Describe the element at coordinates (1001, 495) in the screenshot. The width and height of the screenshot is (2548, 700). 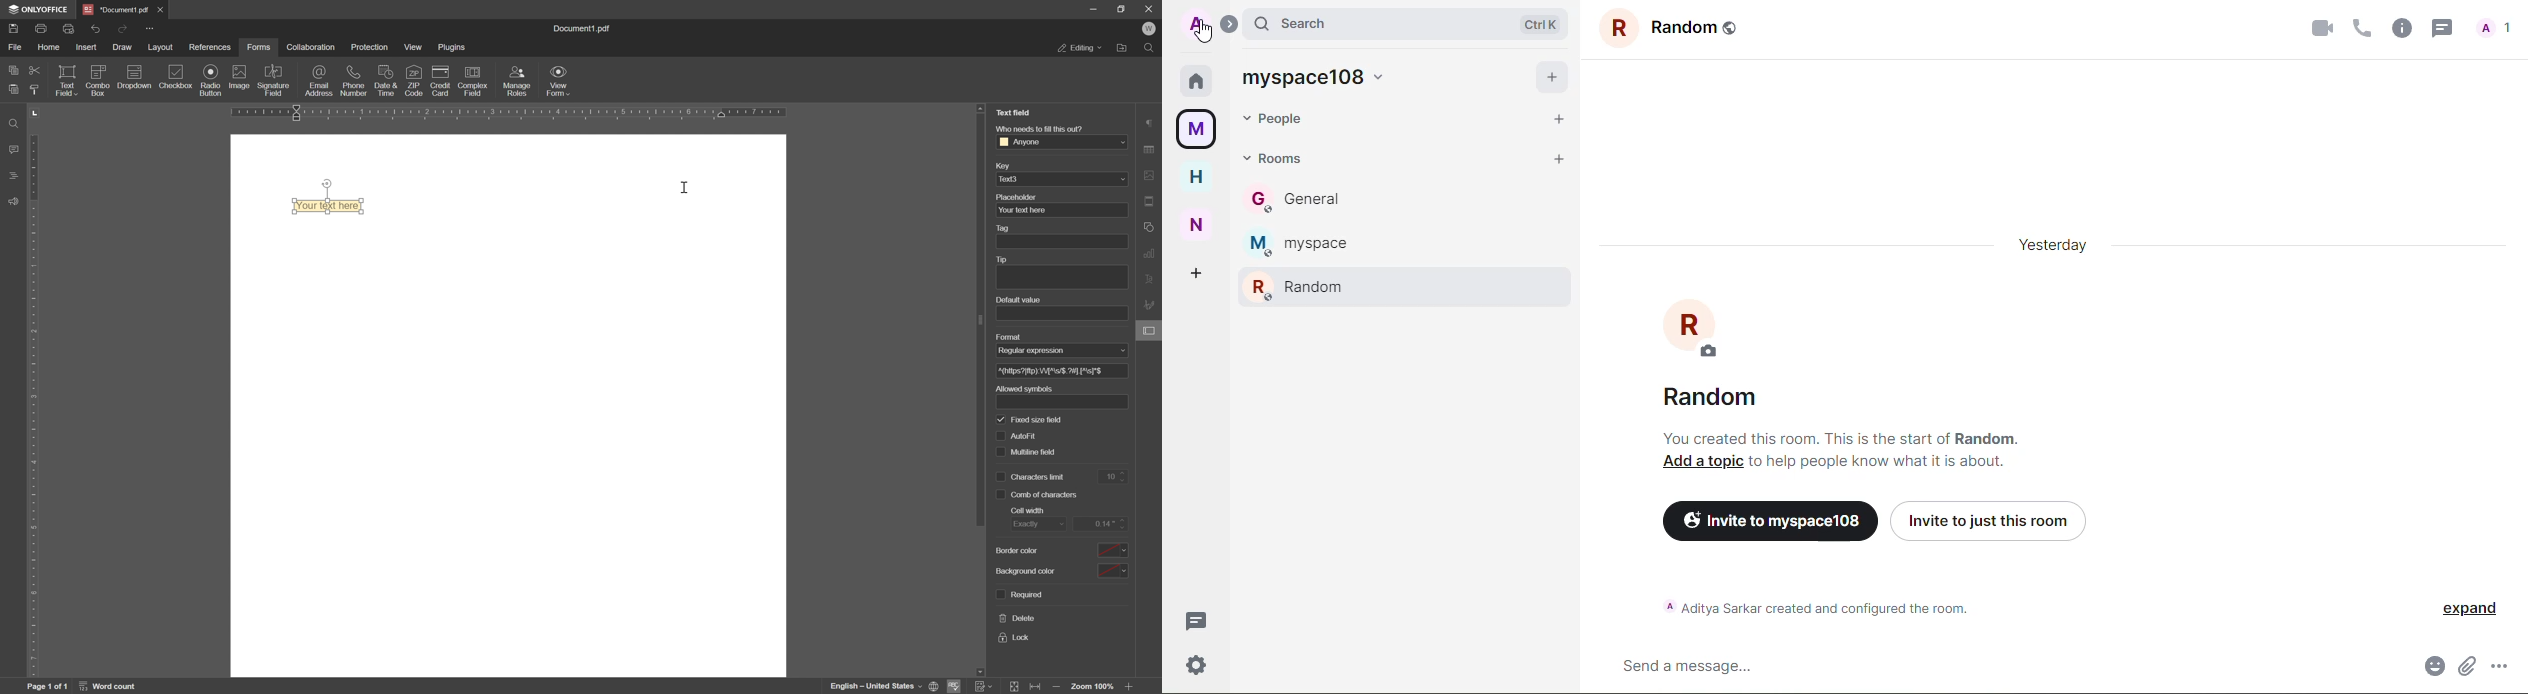
I see `check box` at that location.